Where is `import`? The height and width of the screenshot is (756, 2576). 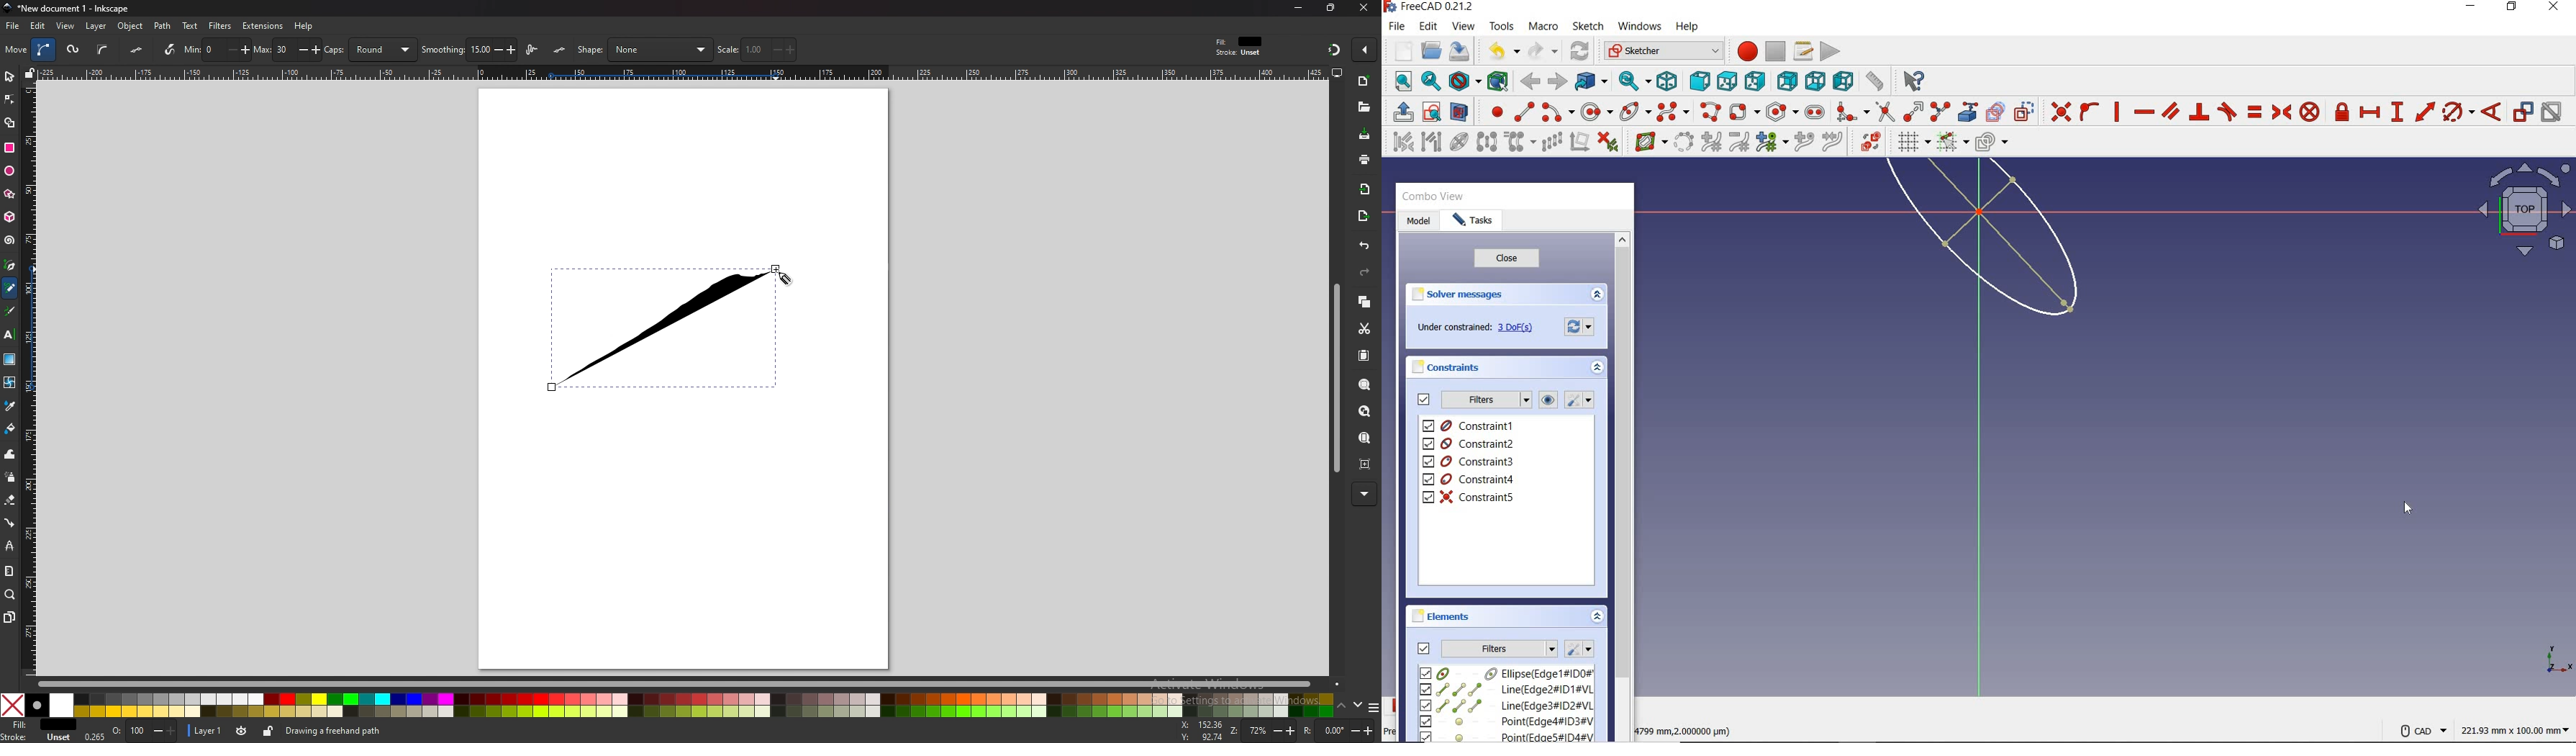
import is located at coordinates (1365, 189).